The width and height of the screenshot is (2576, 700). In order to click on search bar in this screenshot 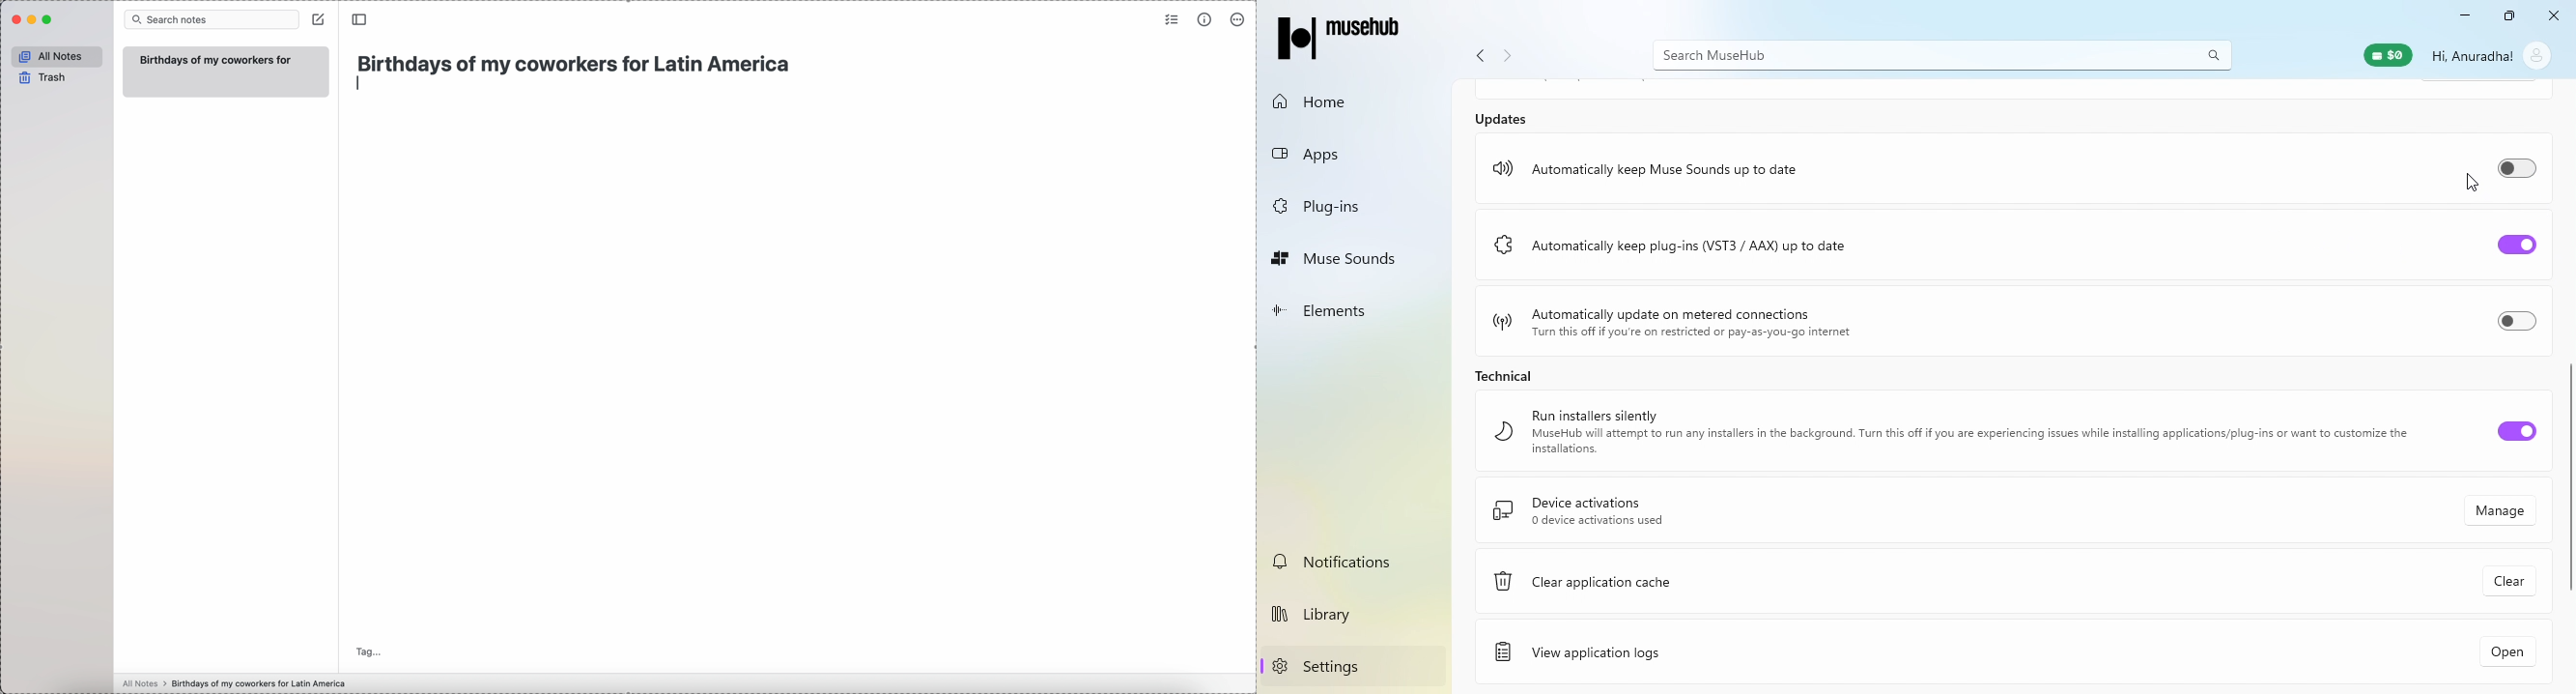, I will do `click(211, 18)`.